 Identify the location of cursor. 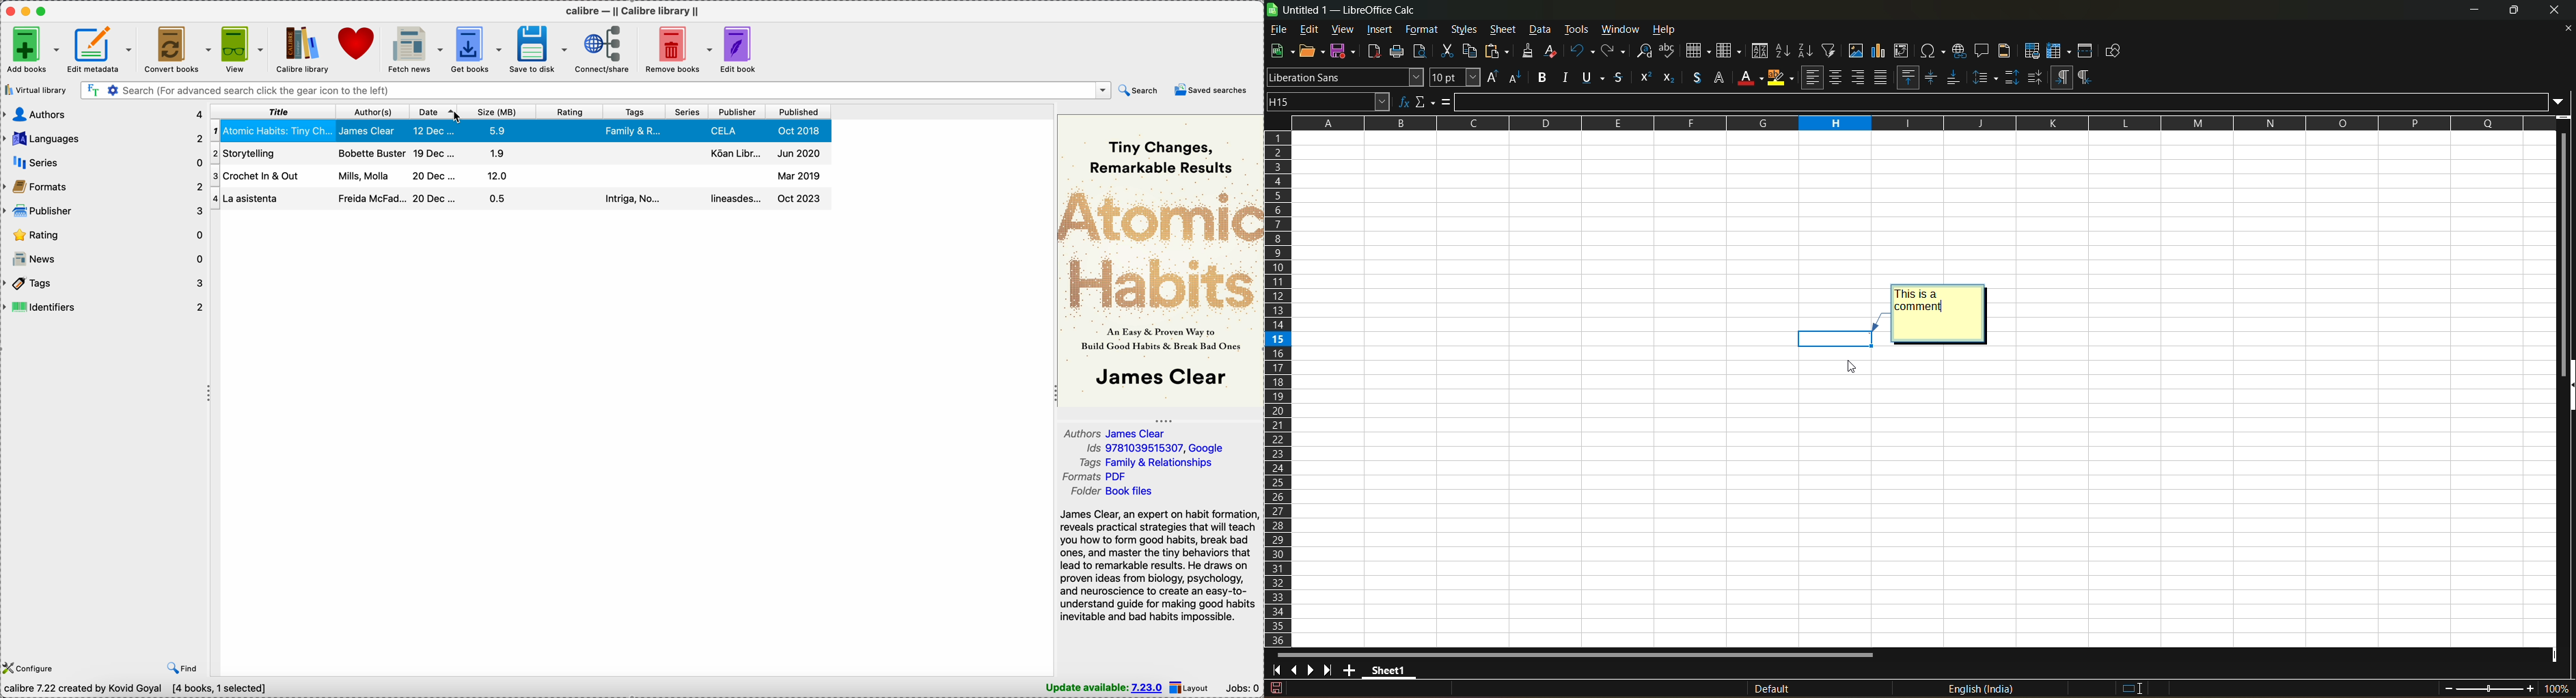
(455, 117).